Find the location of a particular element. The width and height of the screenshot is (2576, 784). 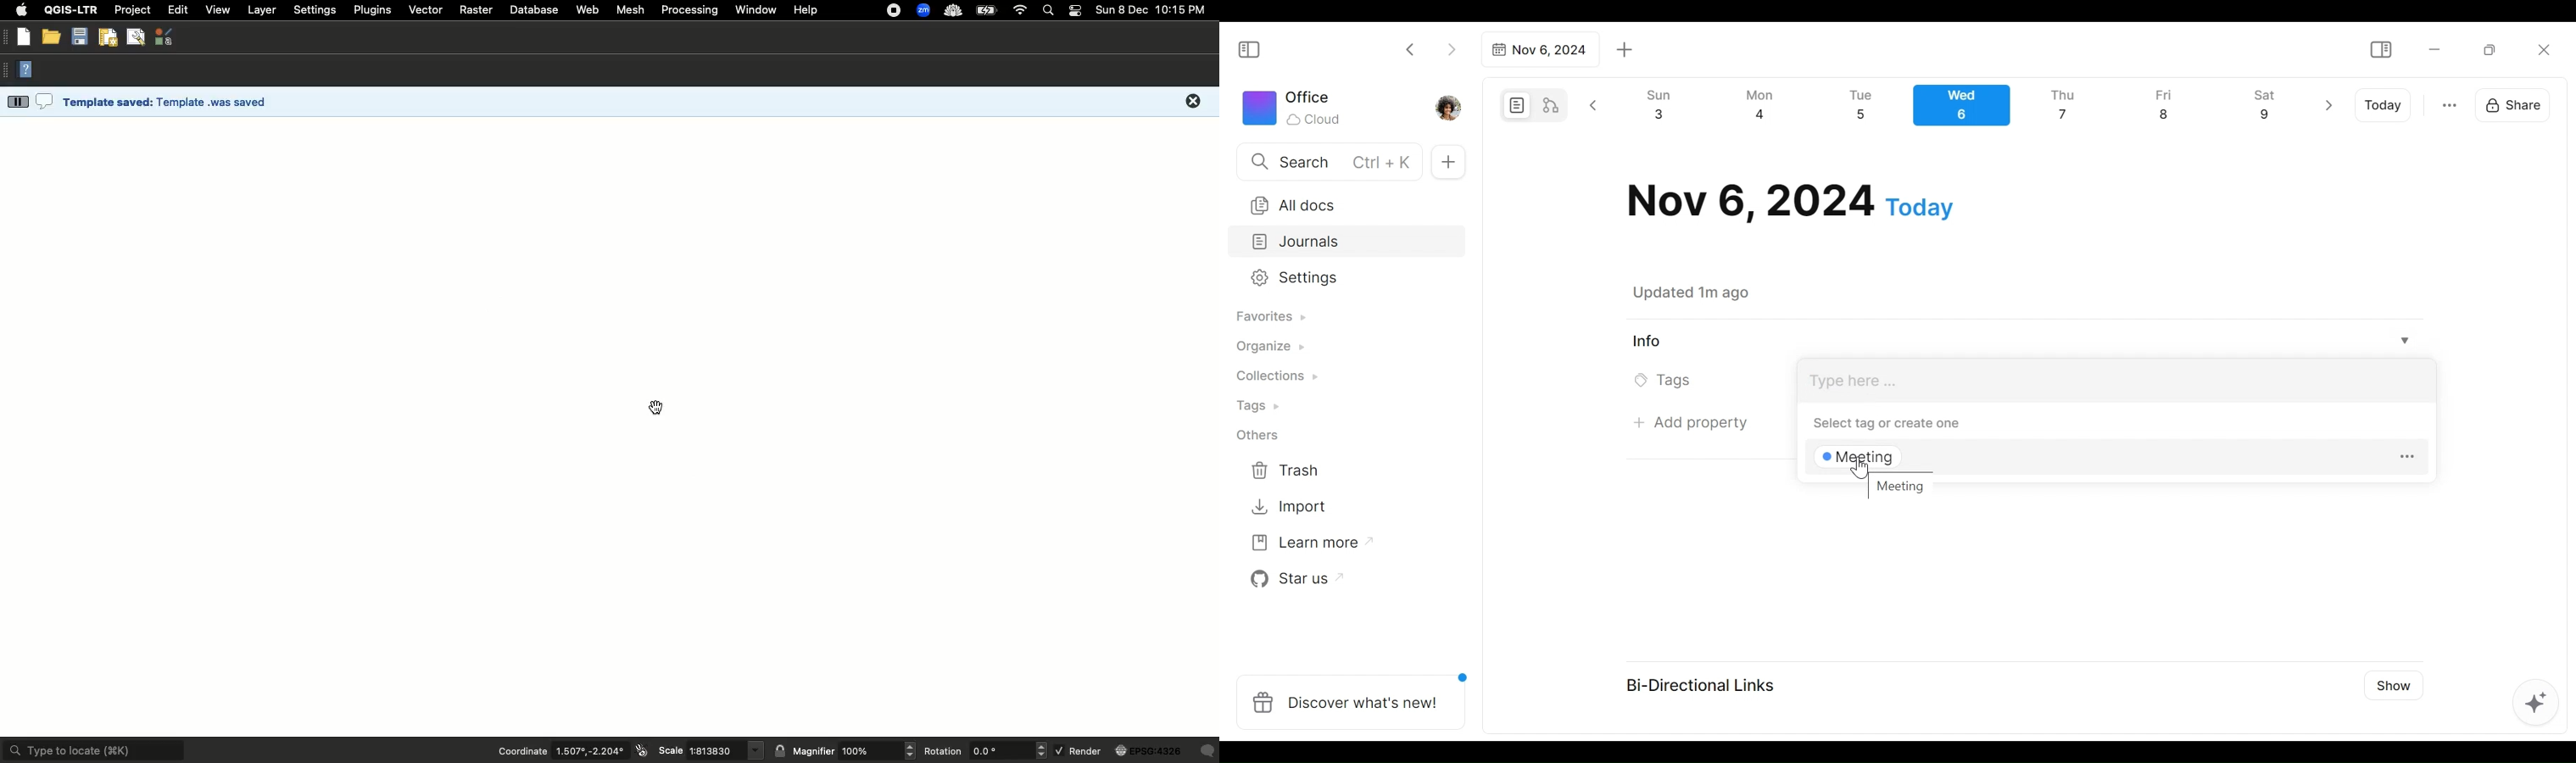

Tags Field is located at coordinates (2115, 379).